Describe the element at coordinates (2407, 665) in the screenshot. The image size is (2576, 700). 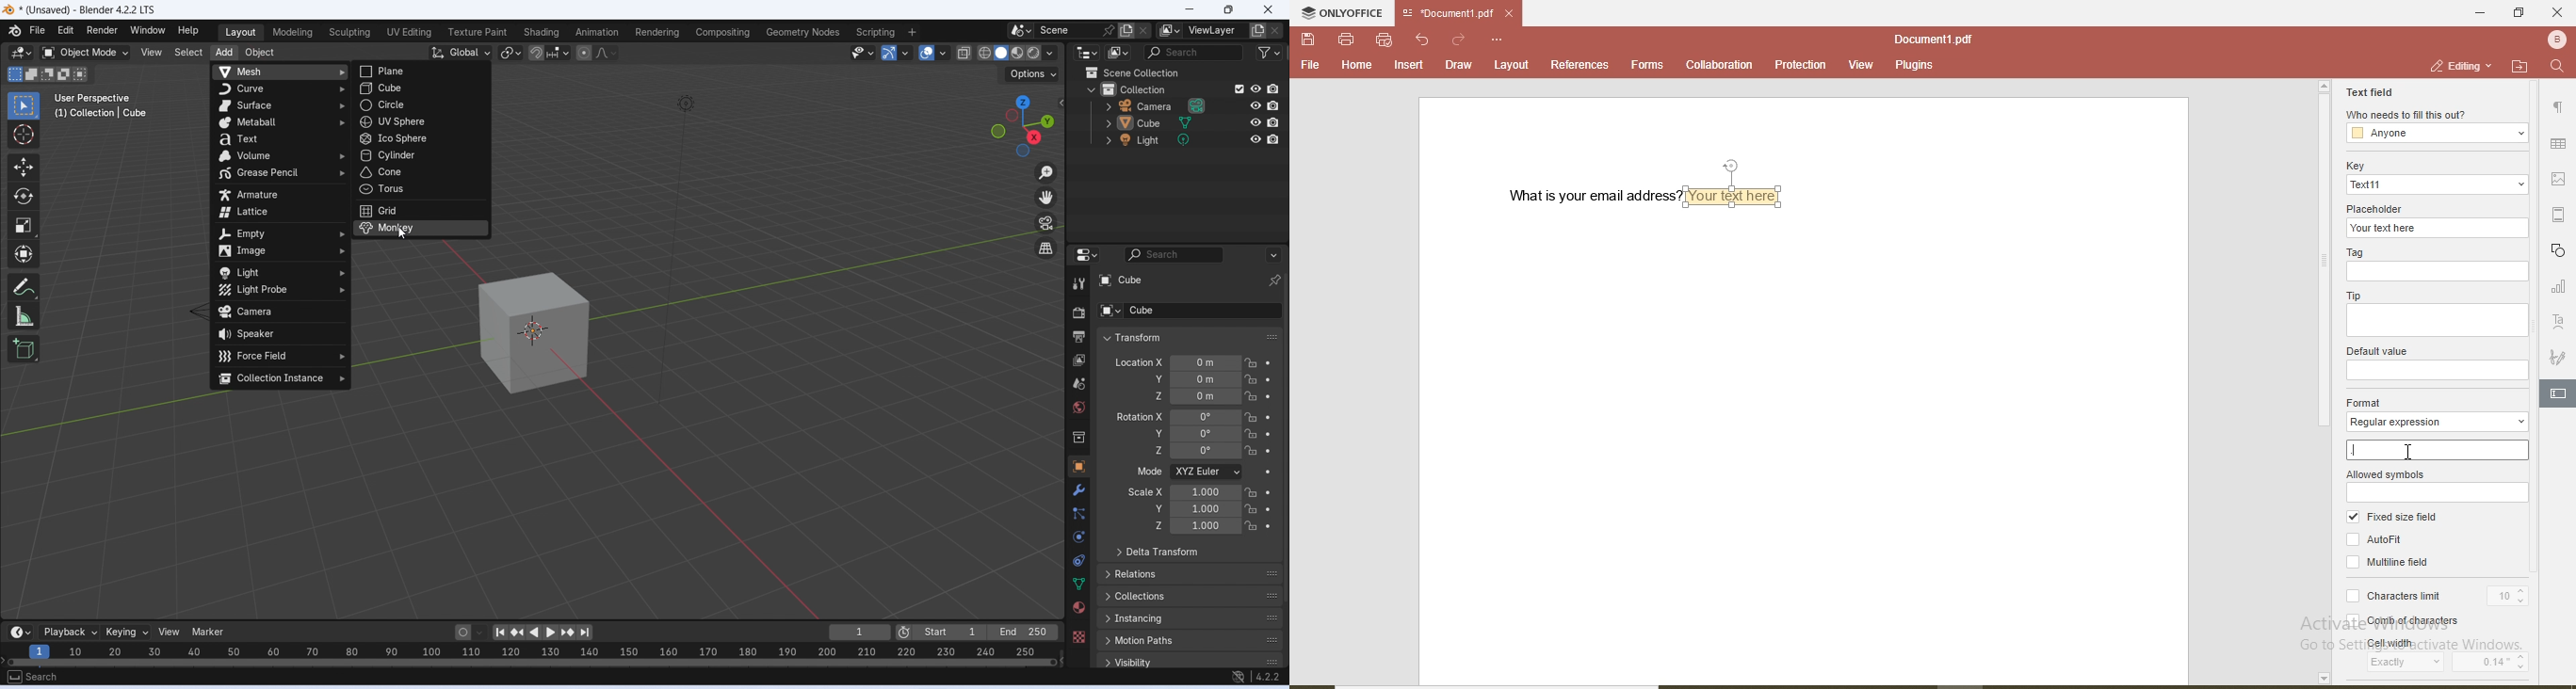
I see `exactly` at that location.